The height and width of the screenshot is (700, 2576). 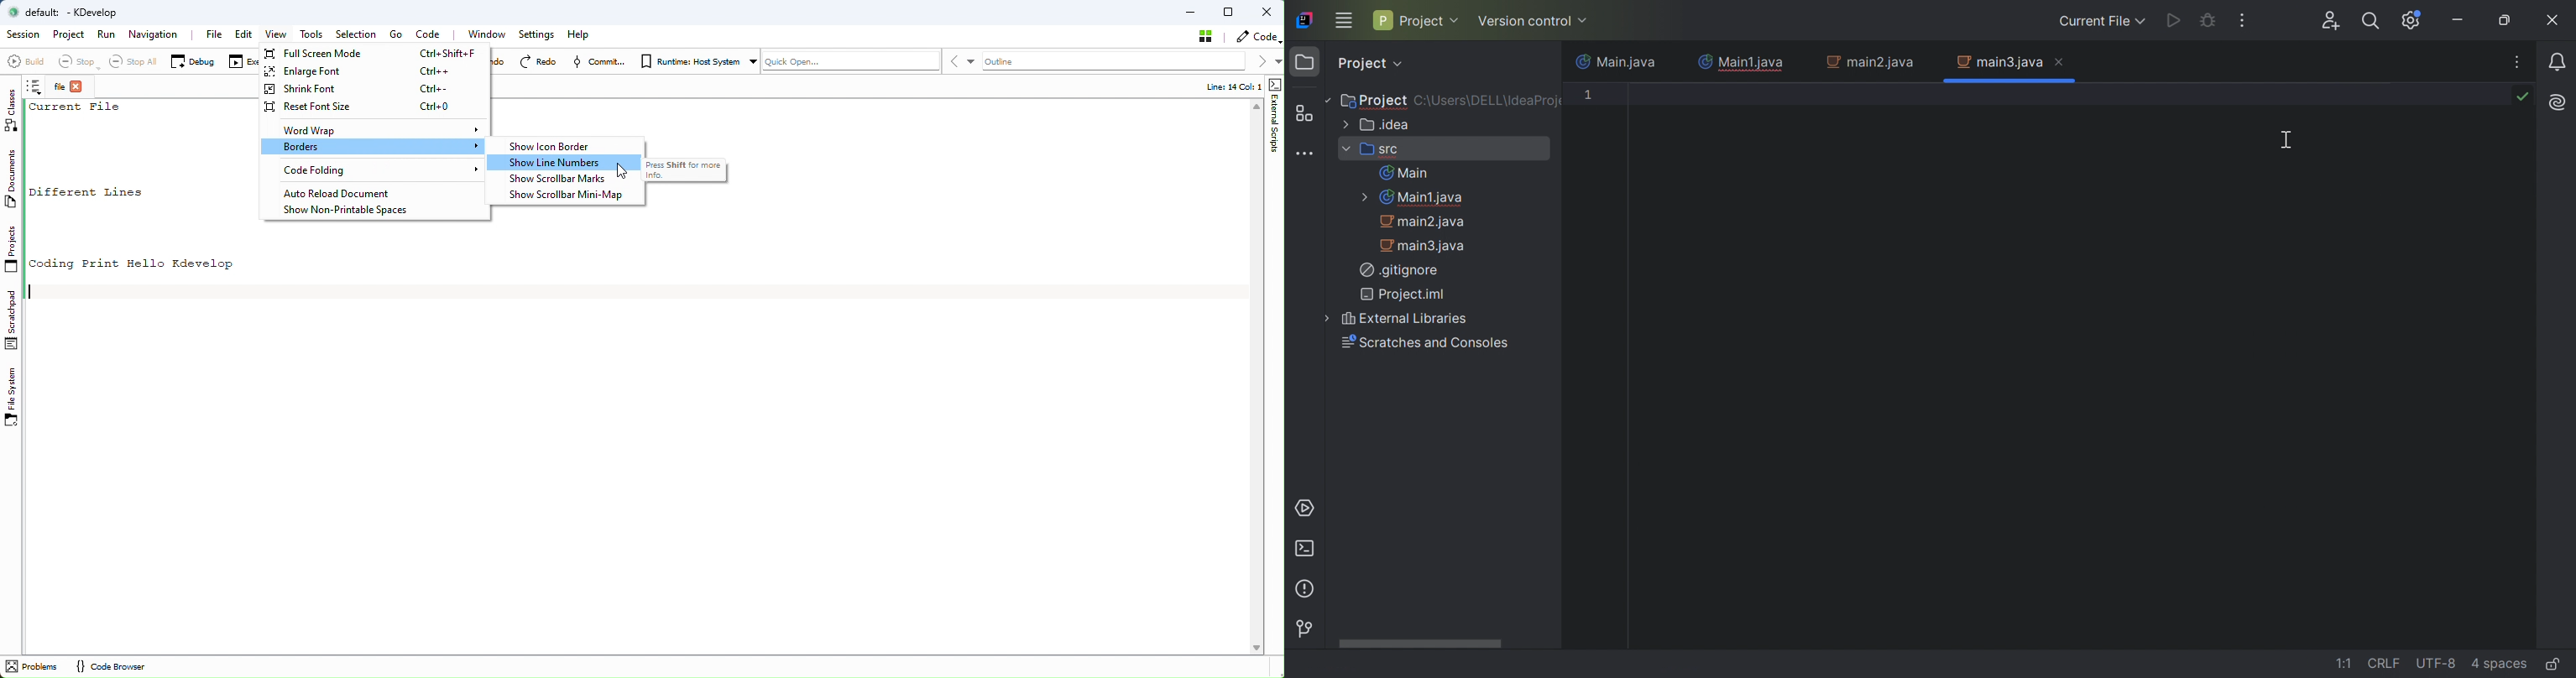 What do you see at coordinates (14, 111) in the screenshot?
I see `Classes` at bounding box center [14, 111].